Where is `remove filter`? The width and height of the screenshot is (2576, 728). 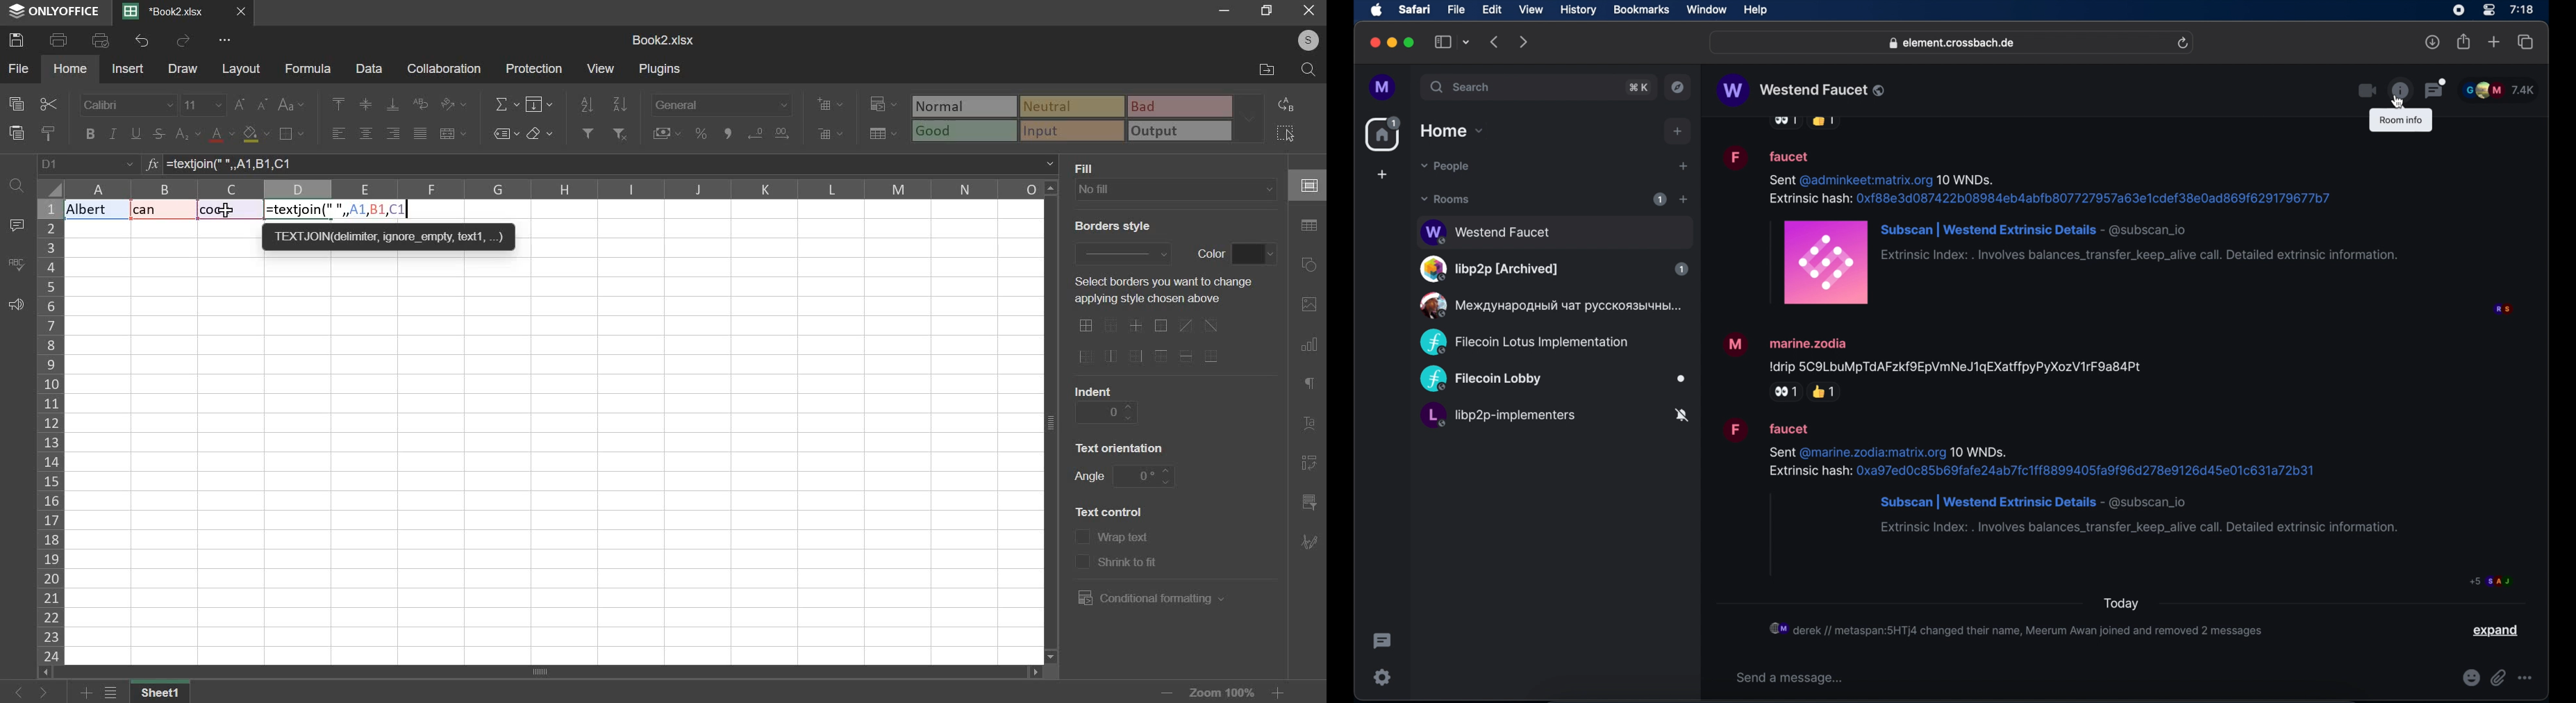
remove filter is located at coordinates (622, 133).